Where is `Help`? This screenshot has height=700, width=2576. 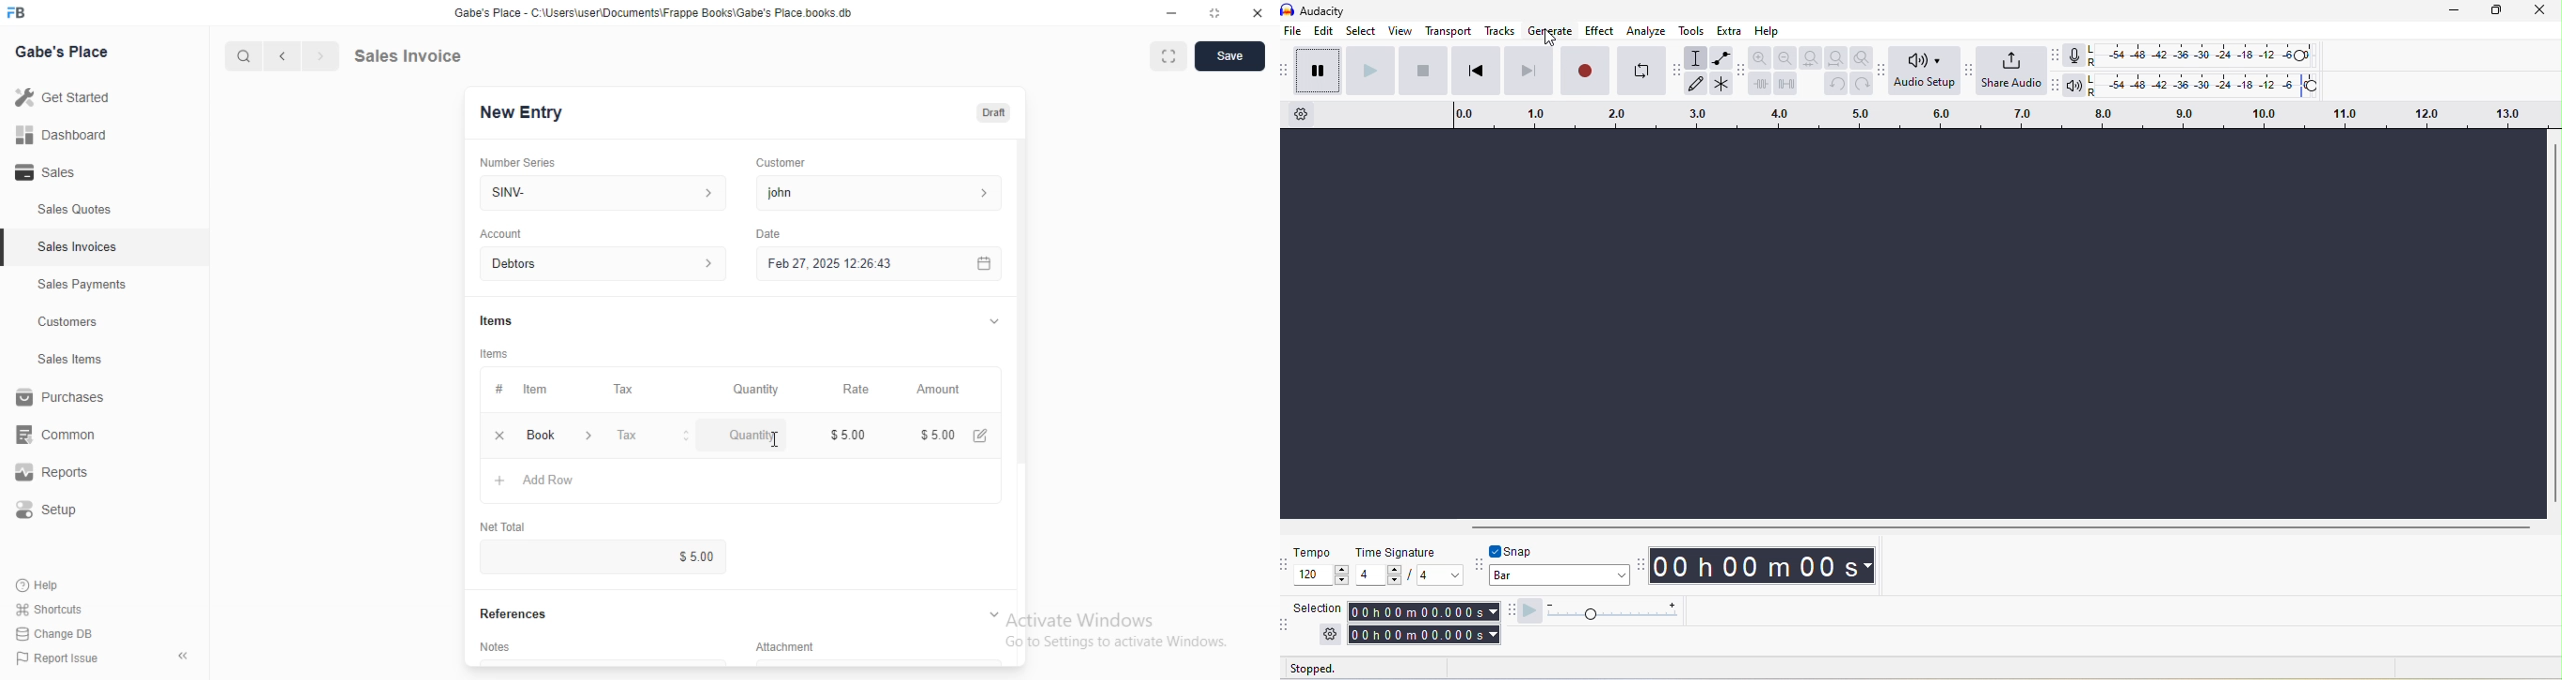
Help is located at coordinates (44, 585).